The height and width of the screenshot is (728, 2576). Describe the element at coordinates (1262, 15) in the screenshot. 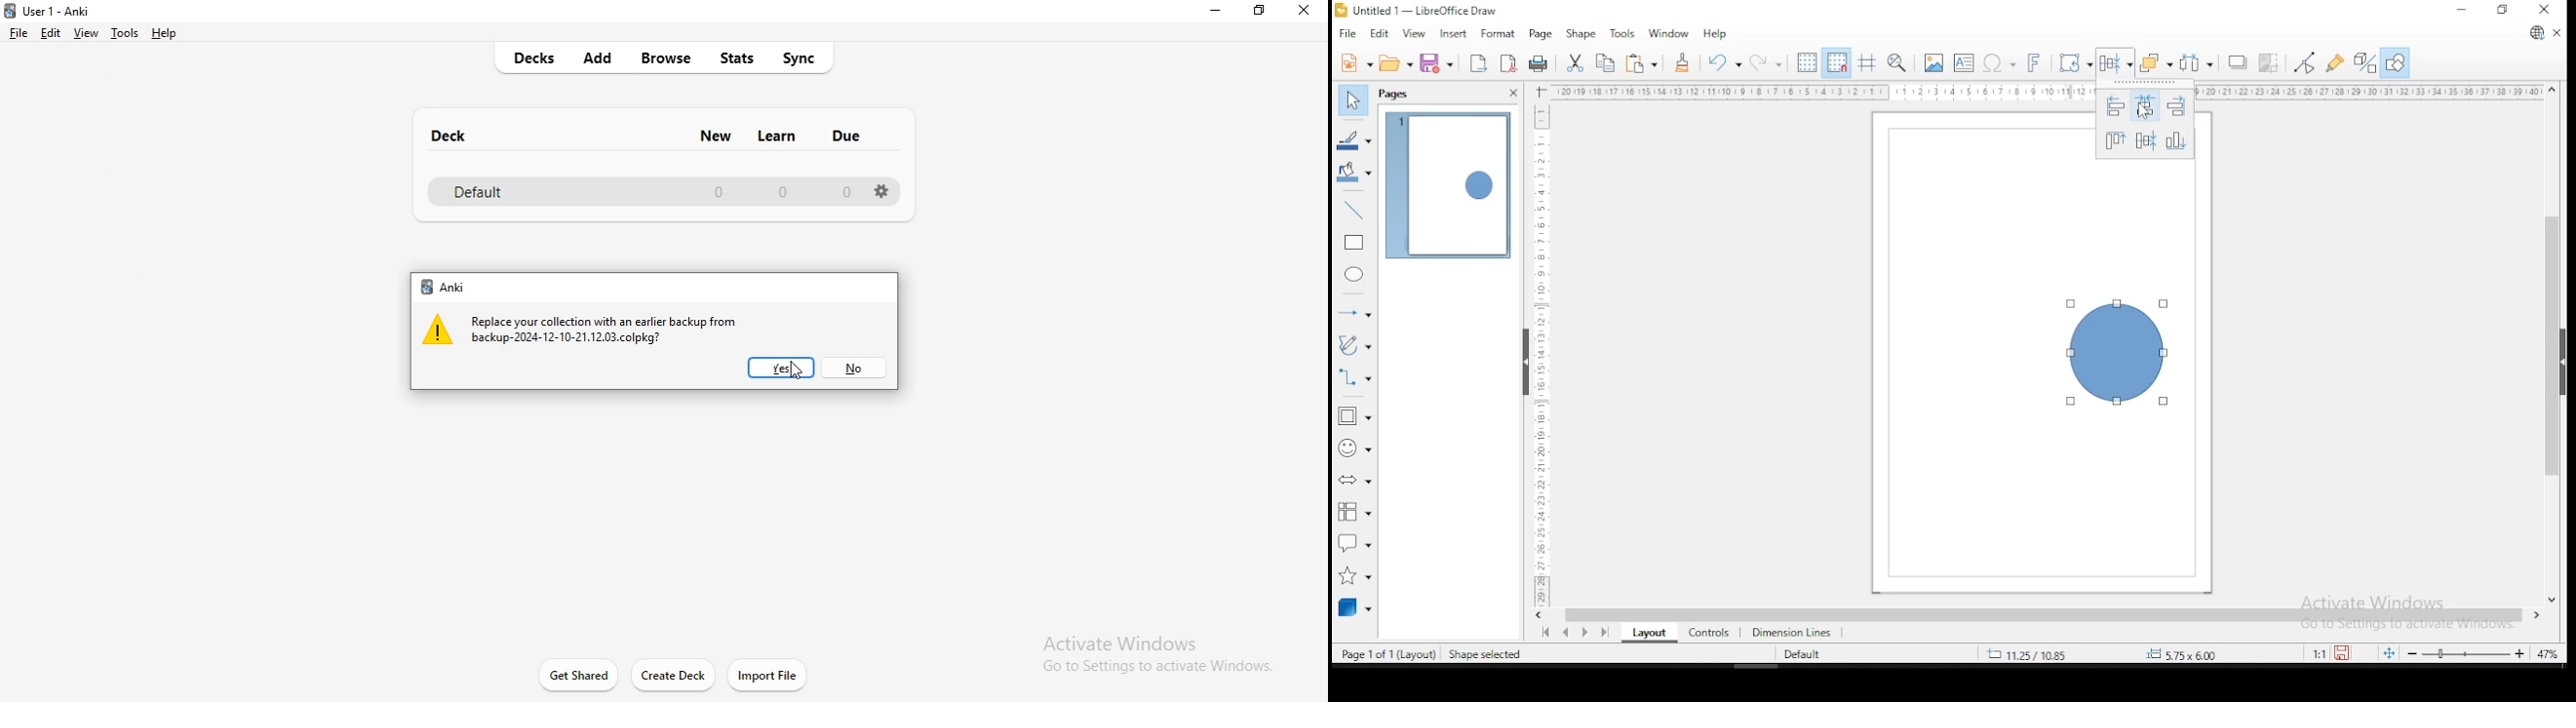

I see `restore` at that location.